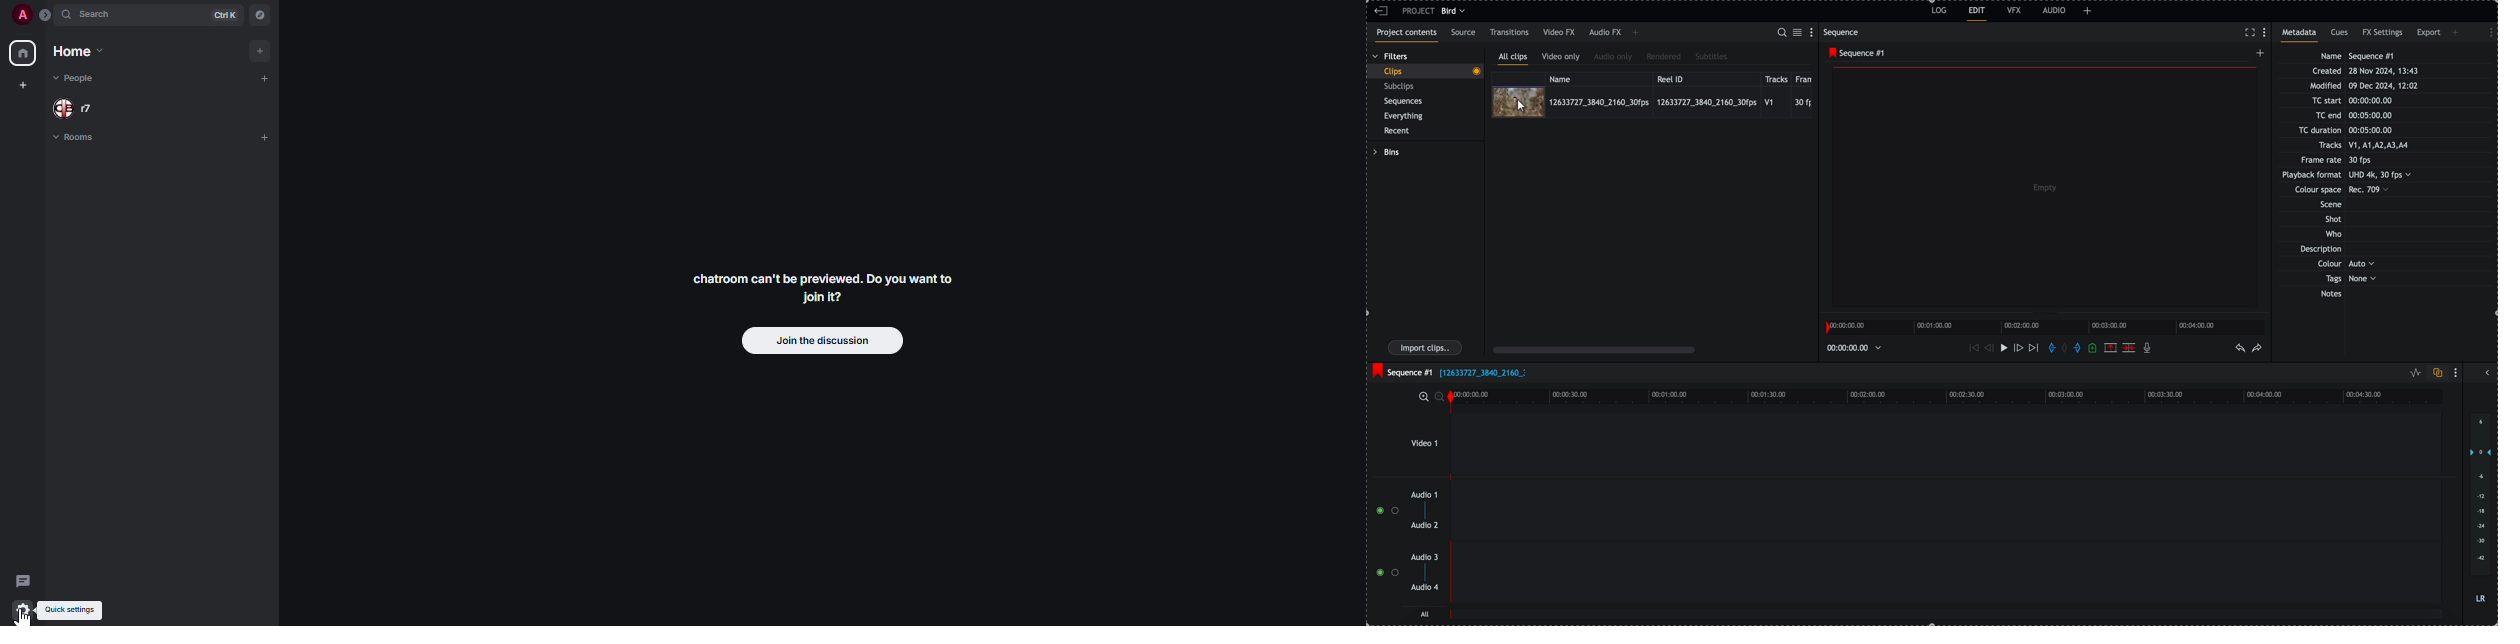  I want to click on scroll bar, so click(1594, 350).